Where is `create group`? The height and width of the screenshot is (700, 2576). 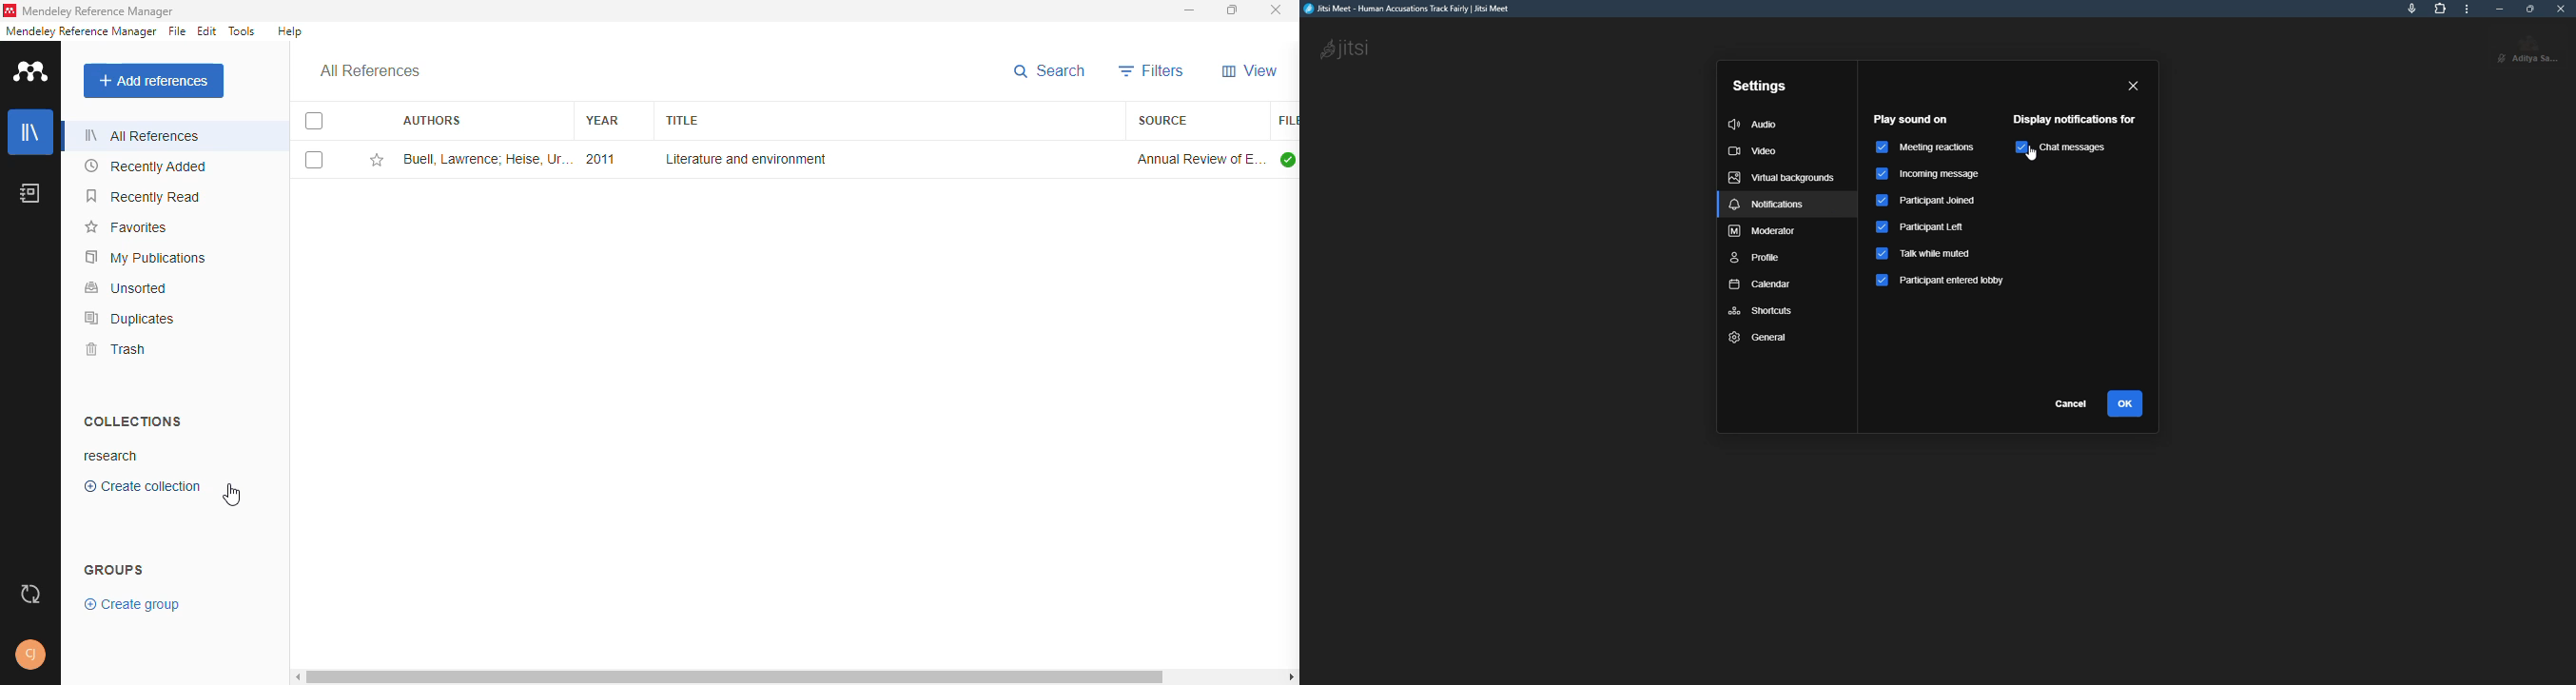
create group is located at coordinates (132, 605).